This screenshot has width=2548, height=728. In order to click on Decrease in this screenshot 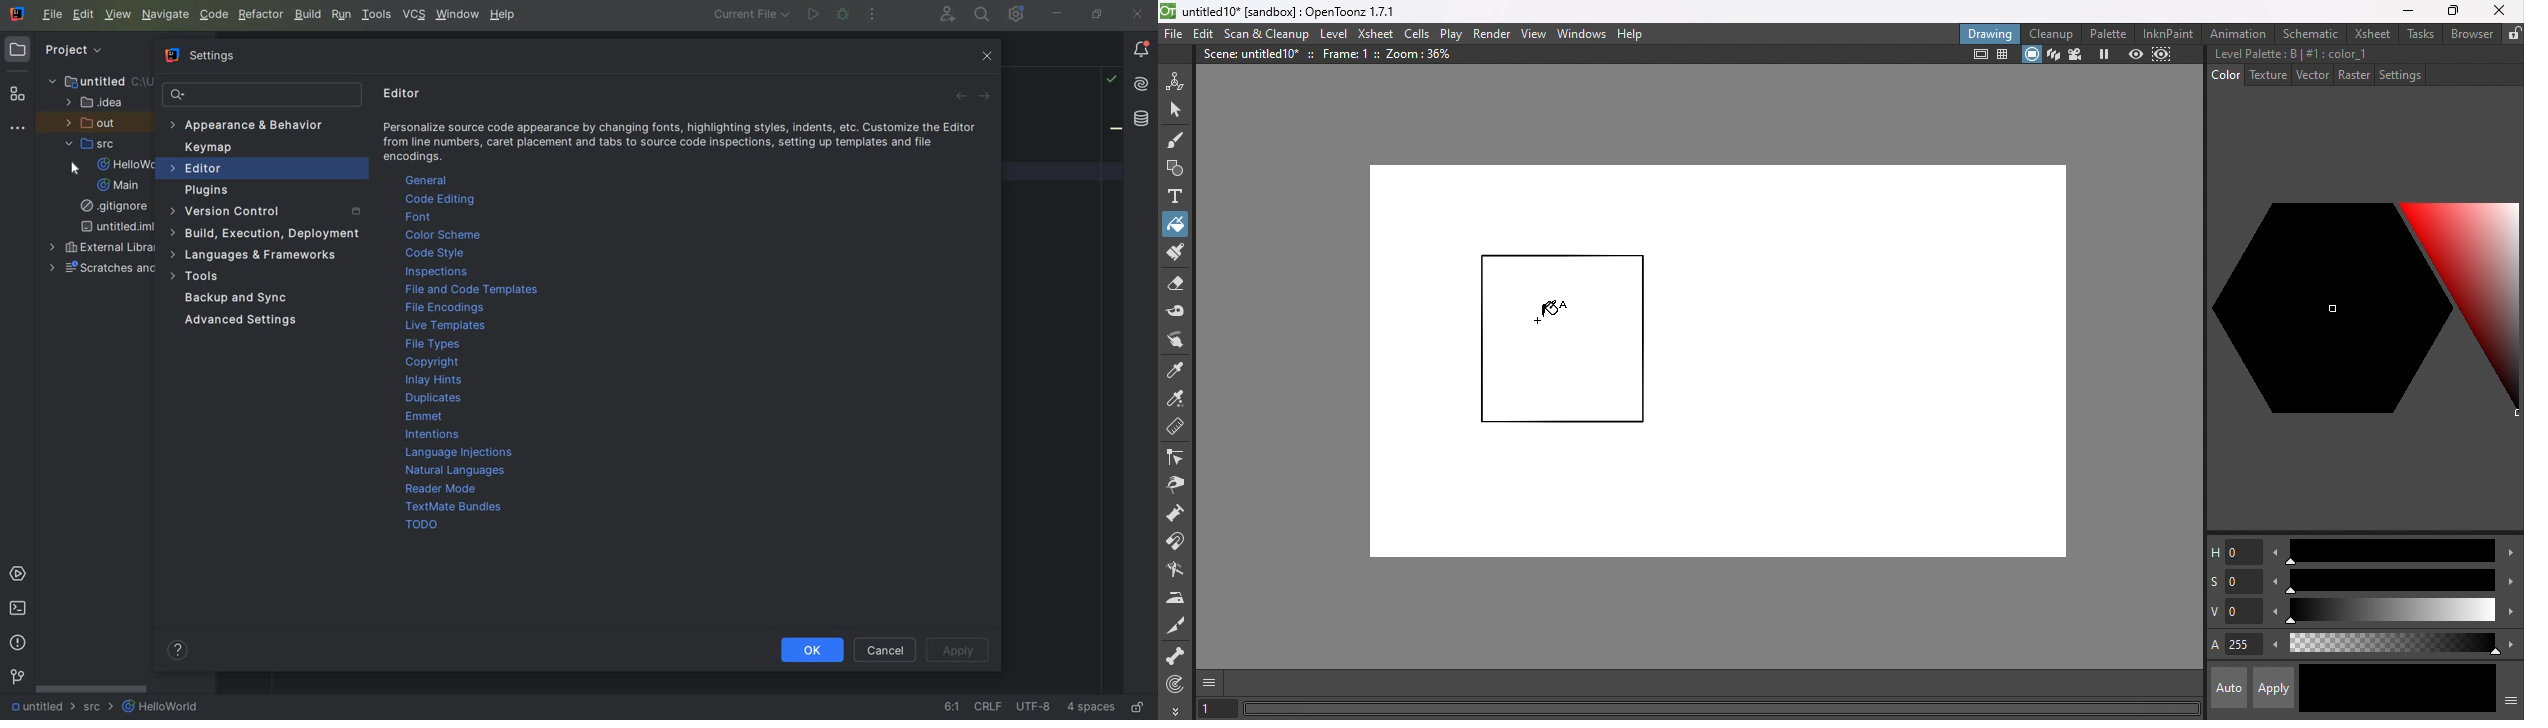, I will do `click(2275, 552)`.